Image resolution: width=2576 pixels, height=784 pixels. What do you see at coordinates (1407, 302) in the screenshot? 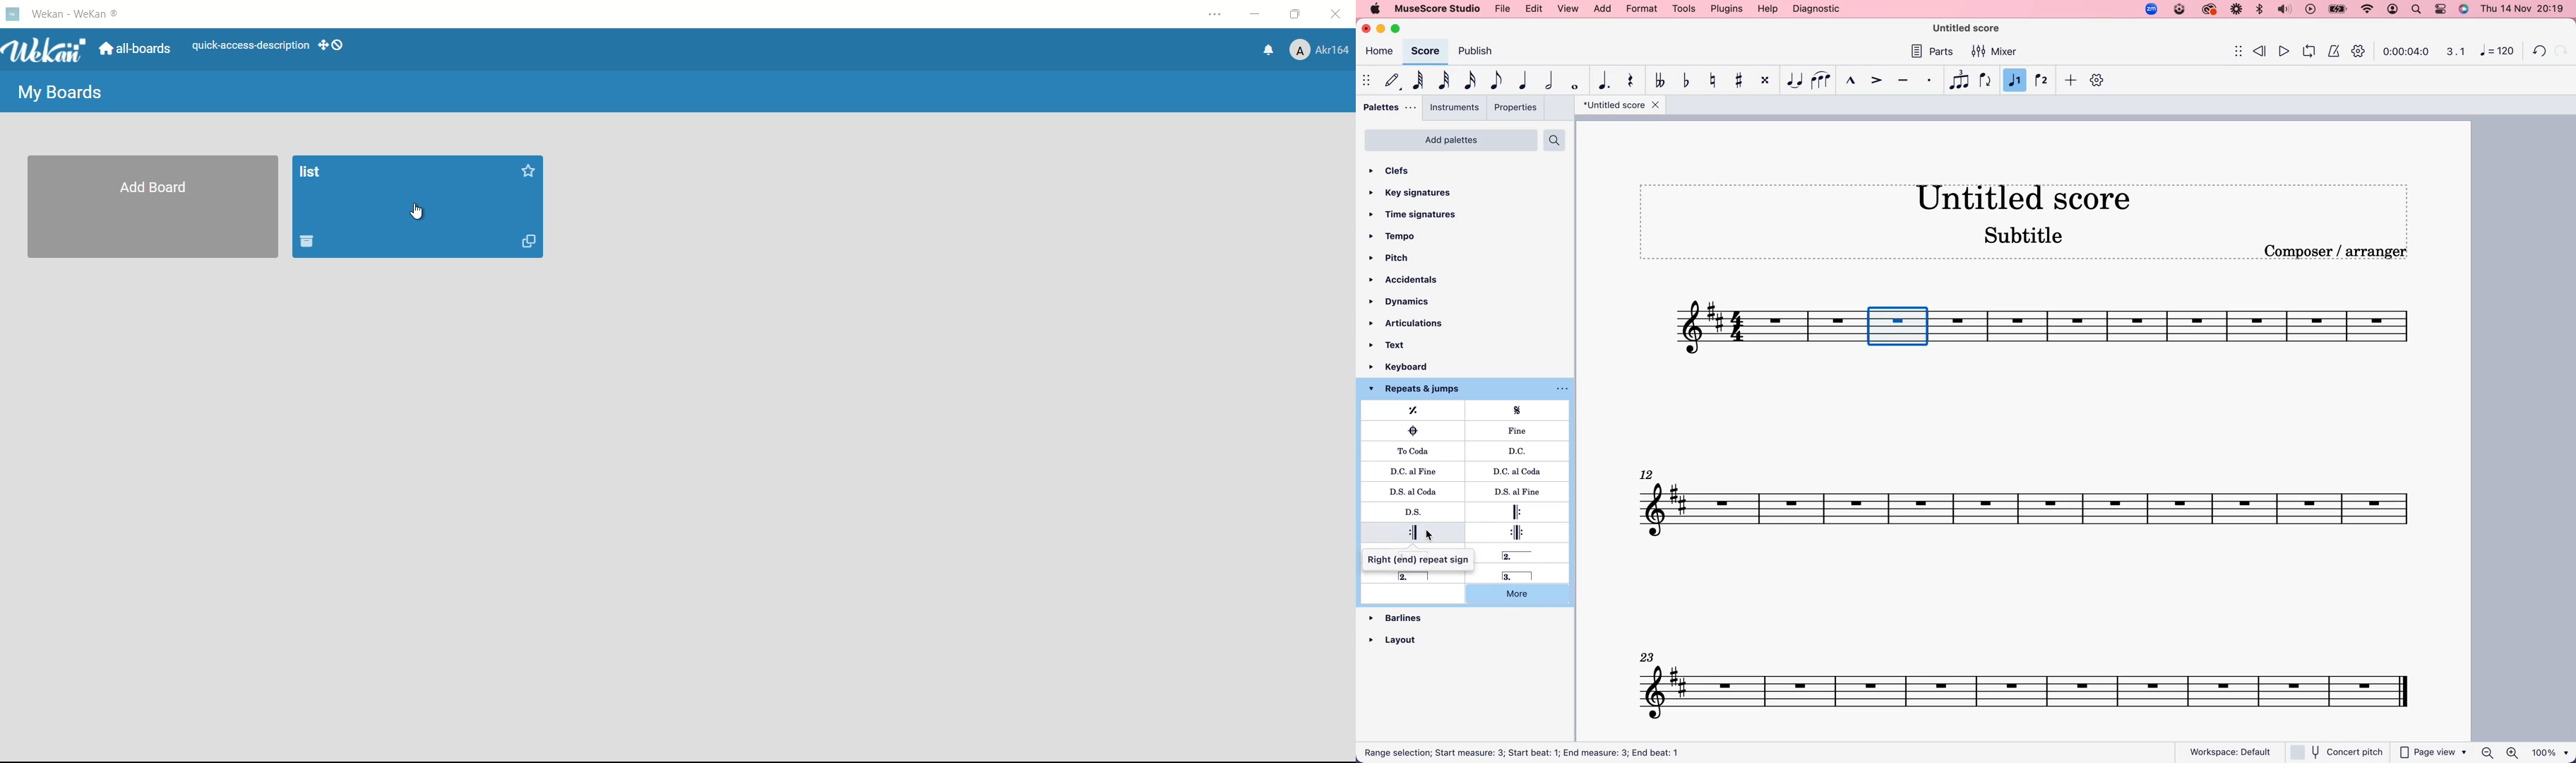
I see `dynamics` at bounding box center [1407, 302].